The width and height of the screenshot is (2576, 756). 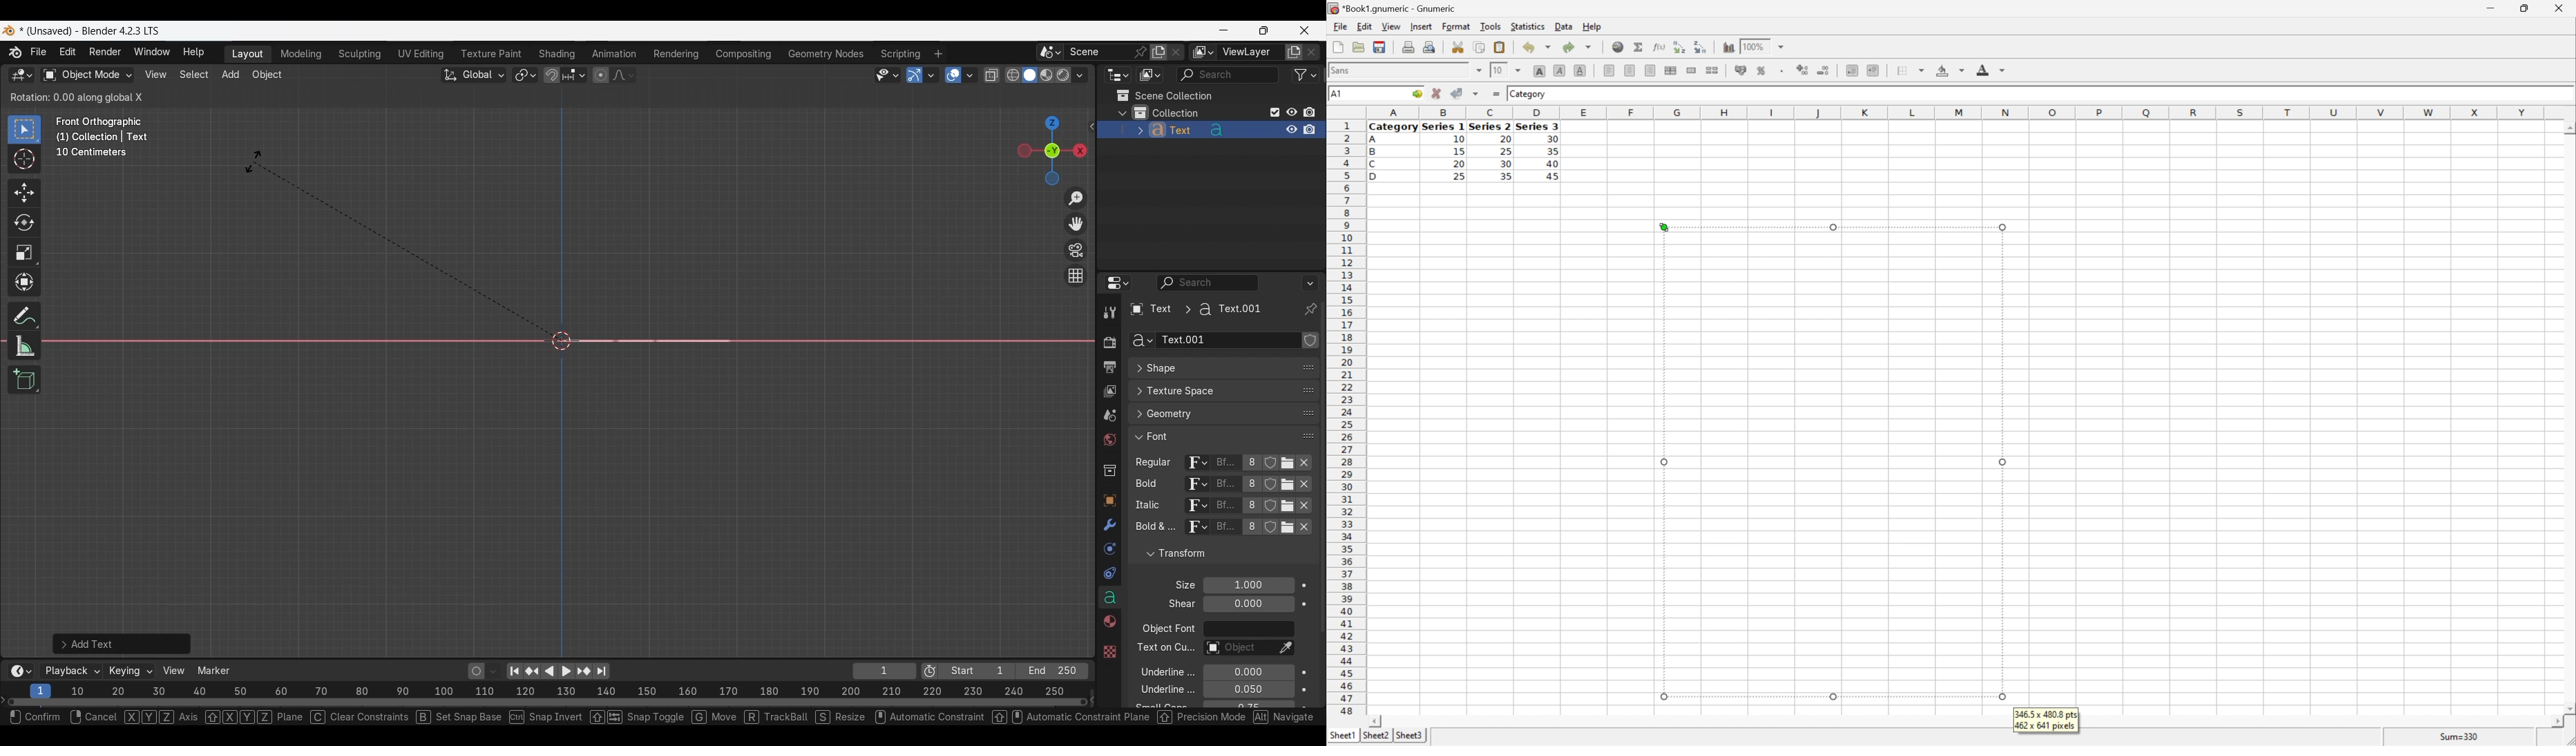 I want to click on Minimize, so click(x=1224, y=30).